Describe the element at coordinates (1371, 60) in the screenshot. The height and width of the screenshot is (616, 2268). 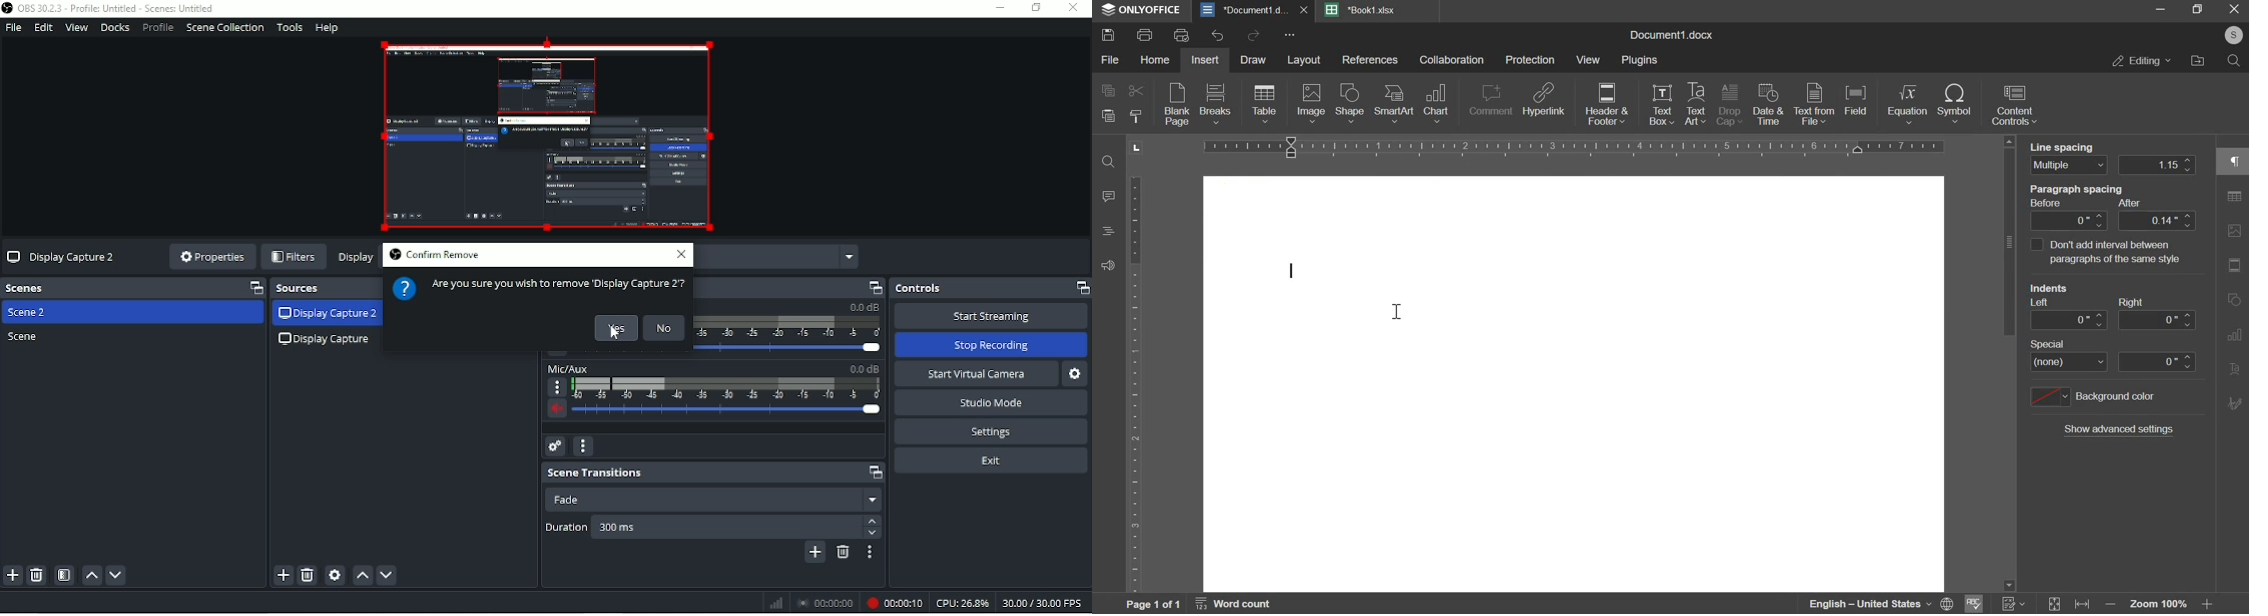
I see `references` at that location.